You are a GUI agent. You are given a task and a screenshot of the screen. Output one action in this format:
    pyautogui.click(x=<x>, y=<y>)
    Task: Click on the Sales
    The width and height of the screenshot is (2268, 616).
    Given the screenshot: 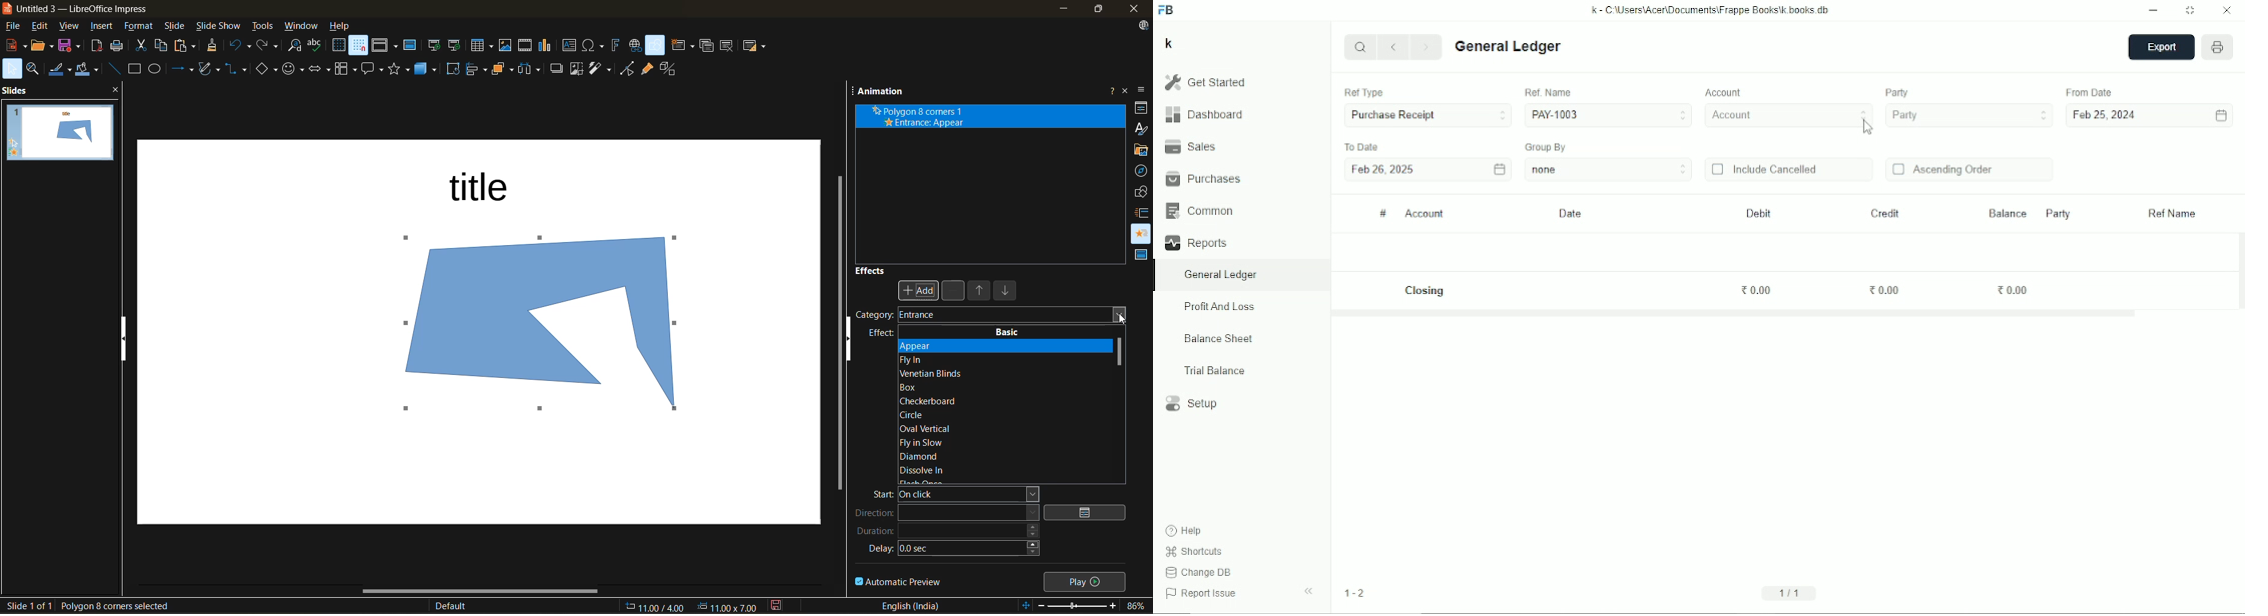 What is the action you would take?
    pyautogui.click(x=1190, y=145)
    